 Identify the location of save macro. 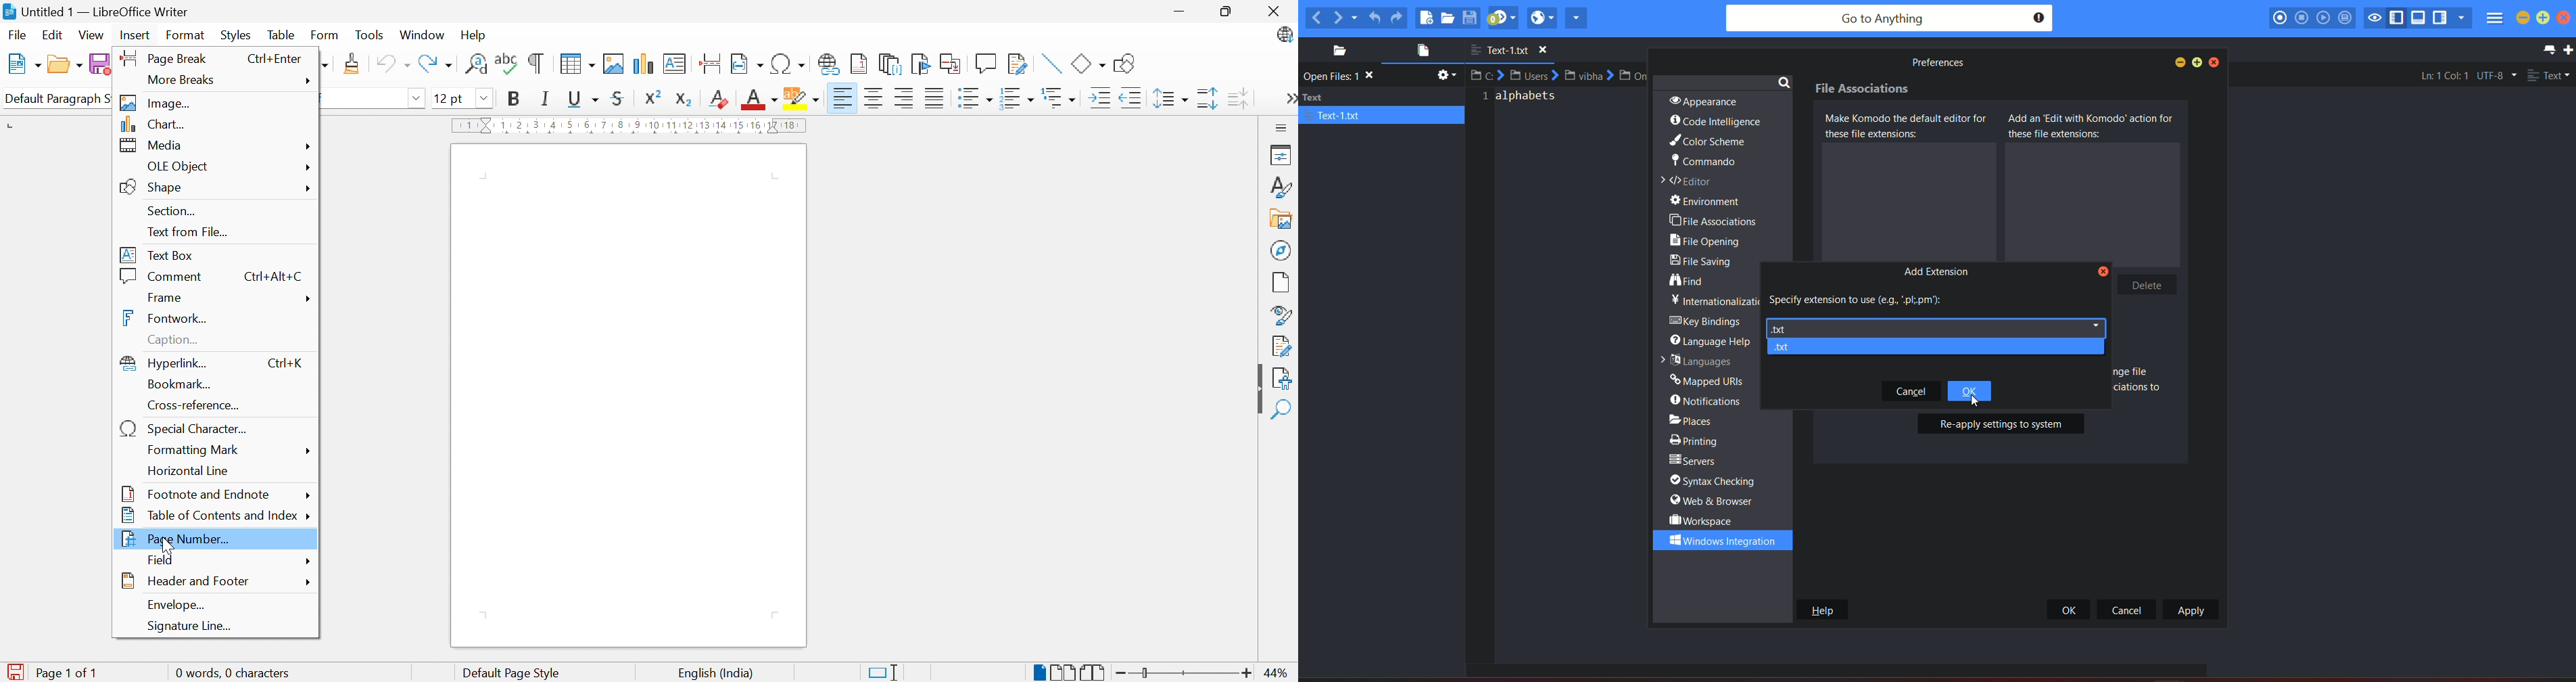
(2345, 19).